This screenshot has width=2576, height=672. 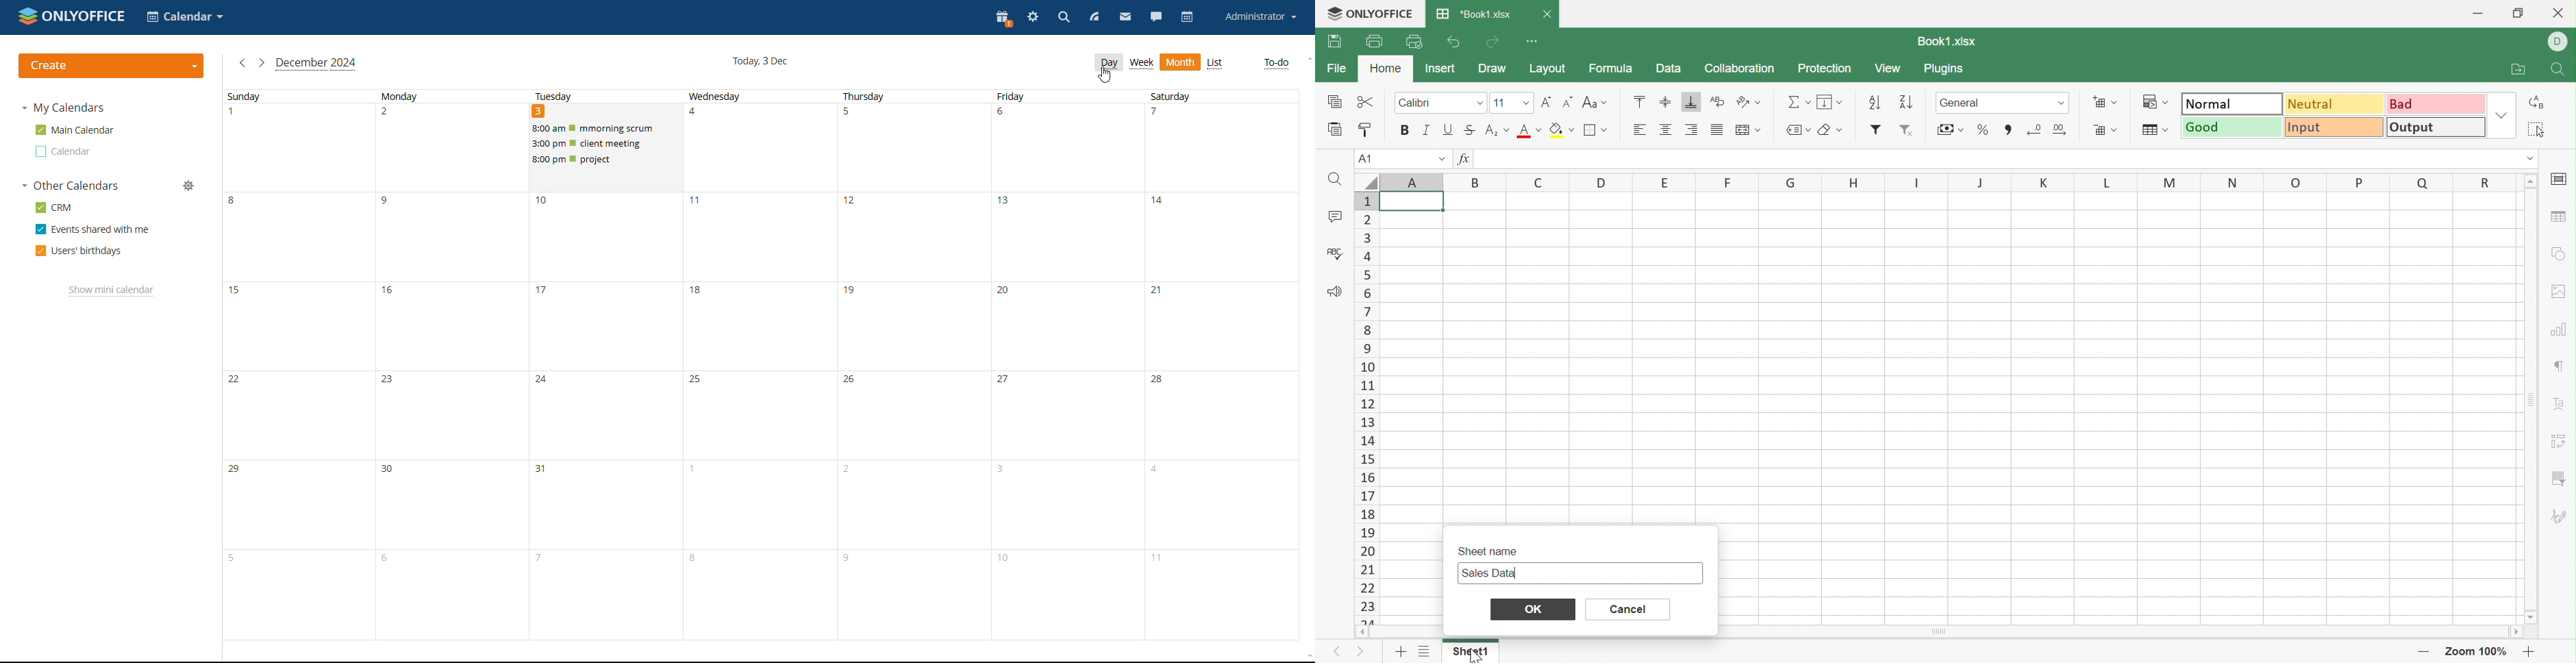 What do you see at coordinates (1739, 68) in the screenshot?
I see `Collaboration` at bounding box center [1739, 68].